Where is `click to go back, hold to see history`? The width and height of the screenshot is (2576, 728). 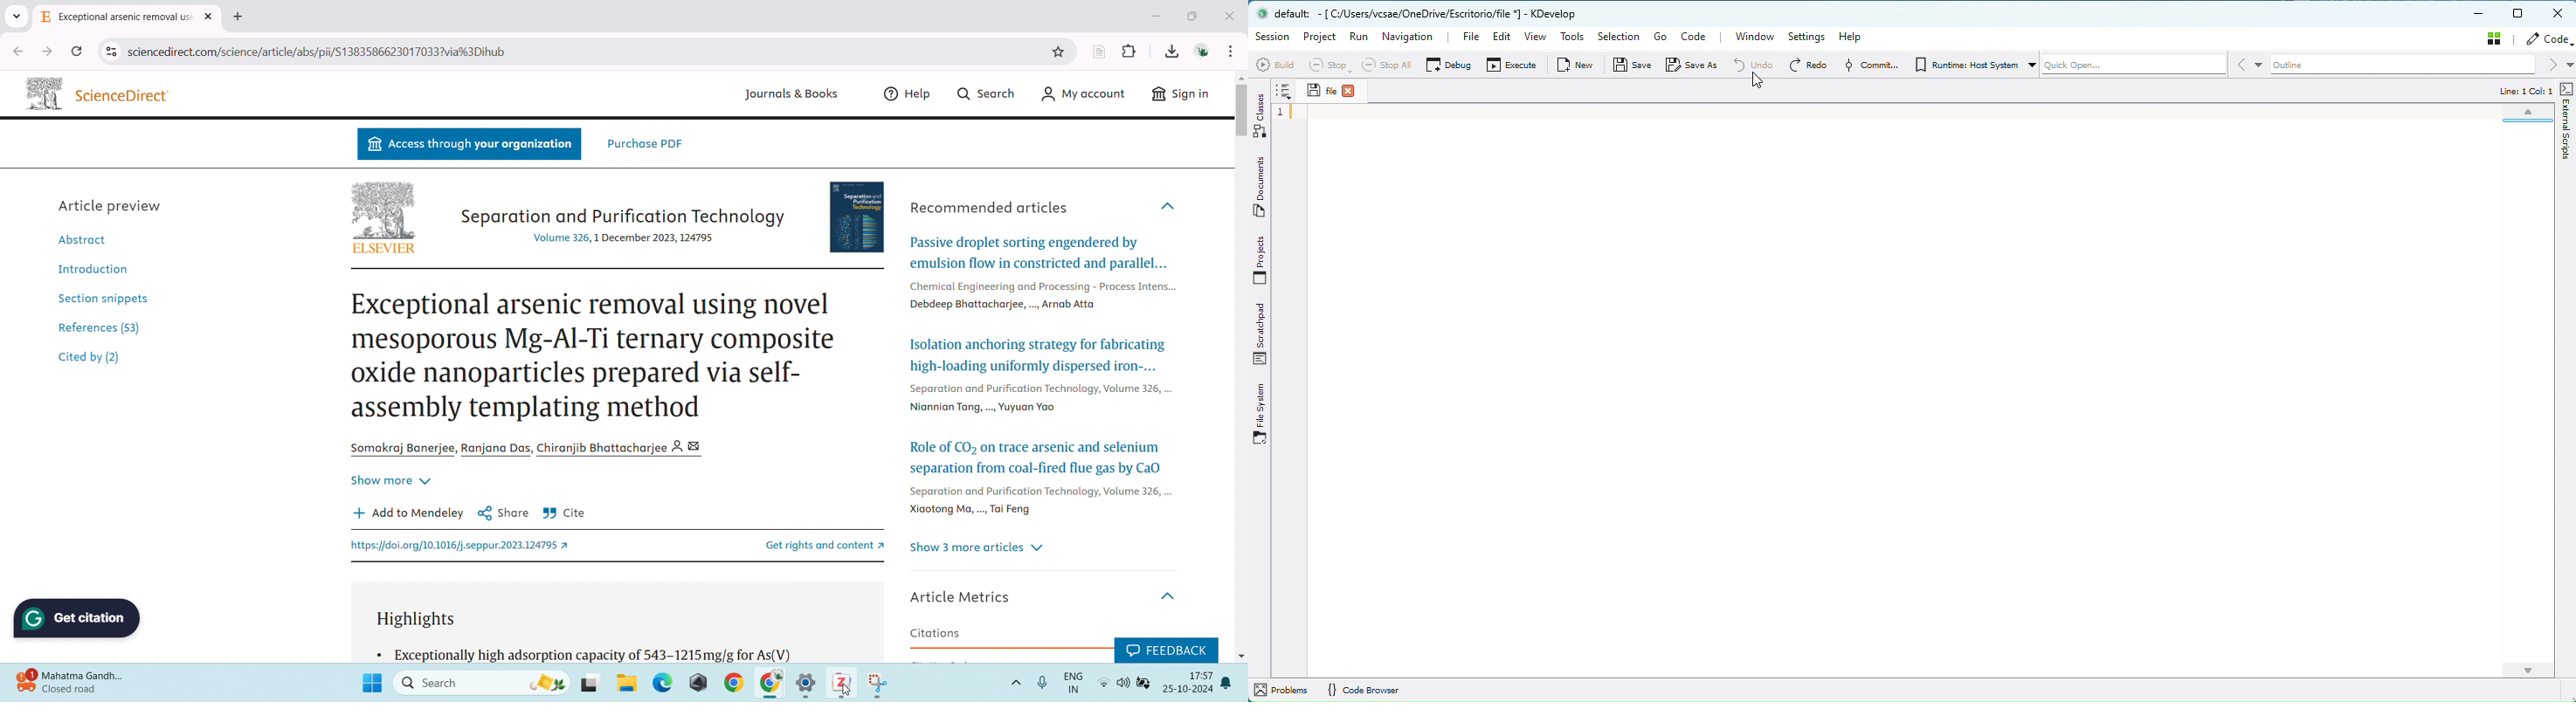 click to go back, hold to see history is located at coordinates (18, 51).